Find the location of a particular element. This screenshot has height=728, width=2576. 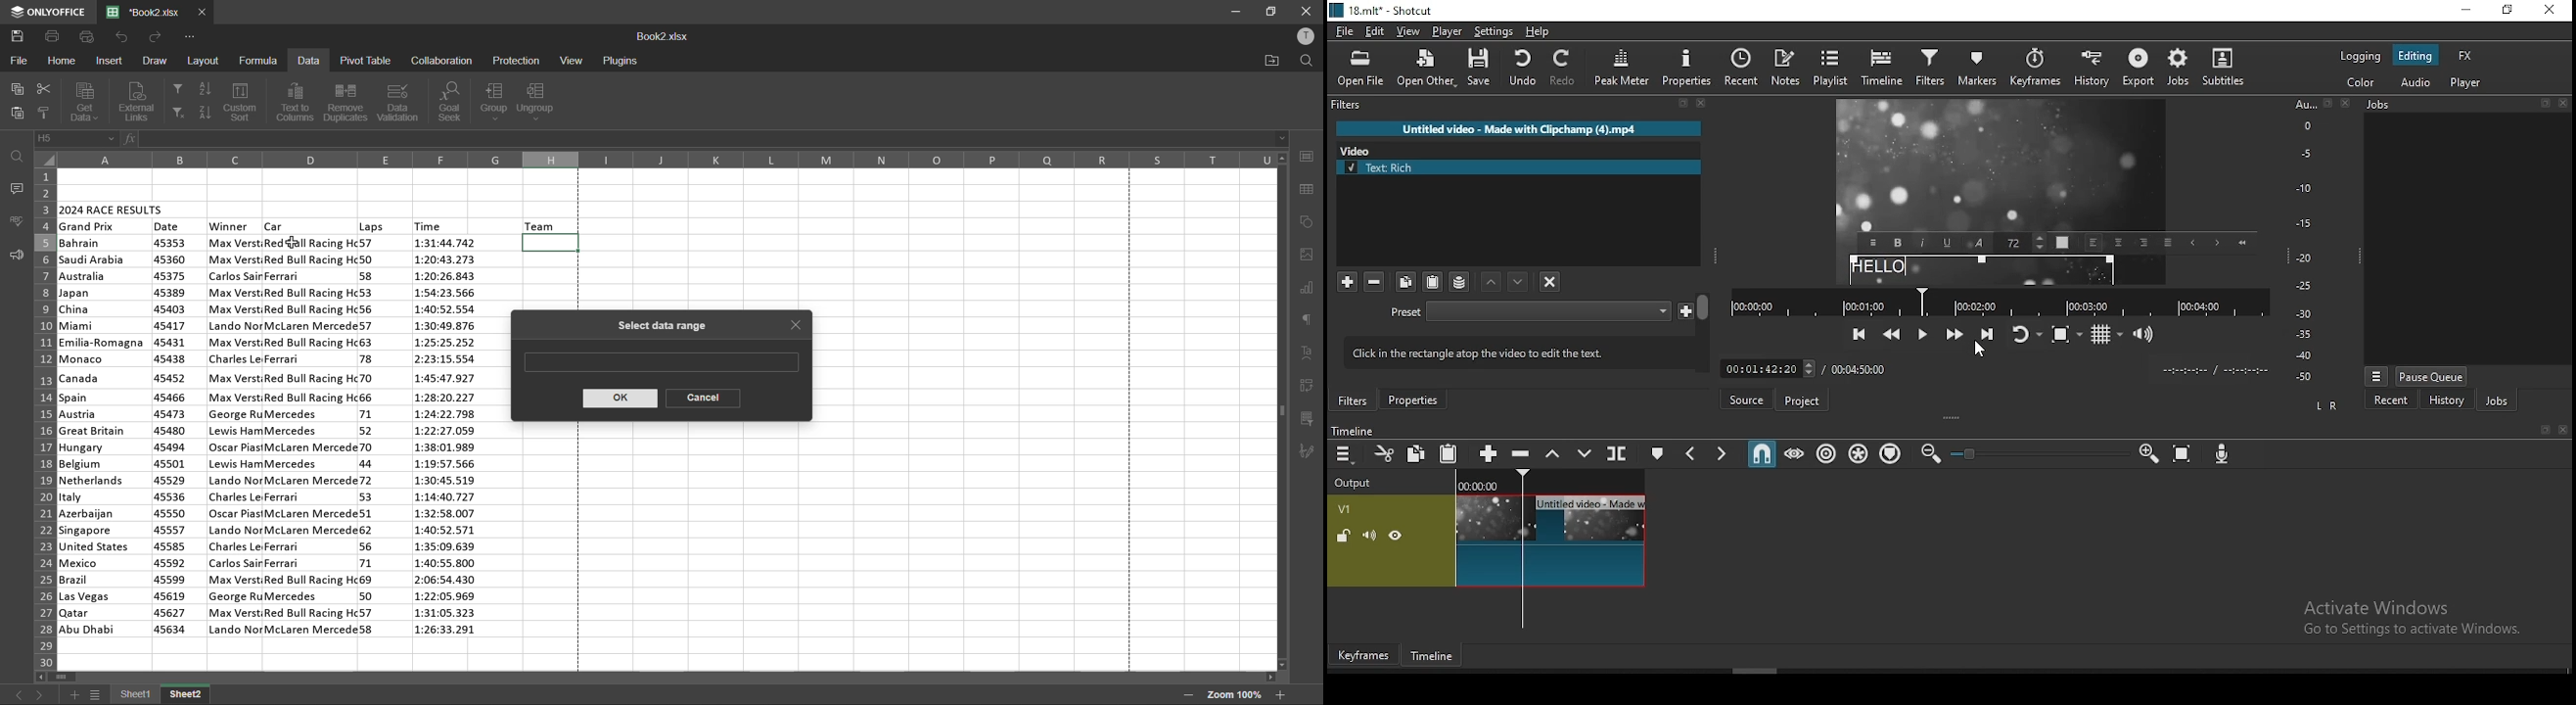

Bold is located at coordinates (1898, 243).